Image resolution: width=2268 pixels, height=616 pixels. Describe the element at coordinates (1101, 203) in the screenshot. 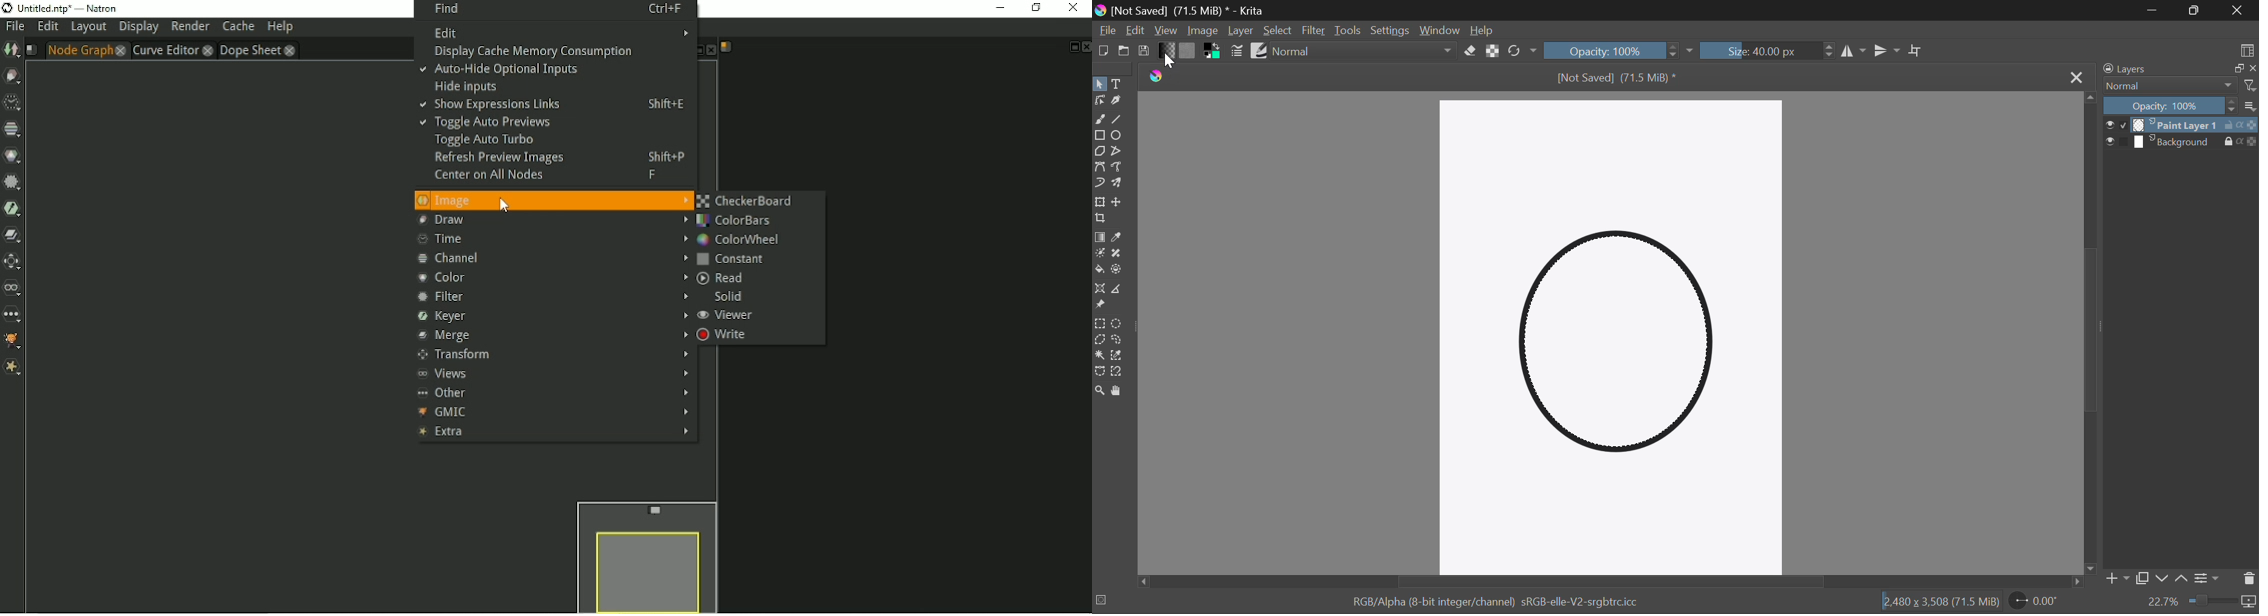

I see `Transform Layer` at that location.